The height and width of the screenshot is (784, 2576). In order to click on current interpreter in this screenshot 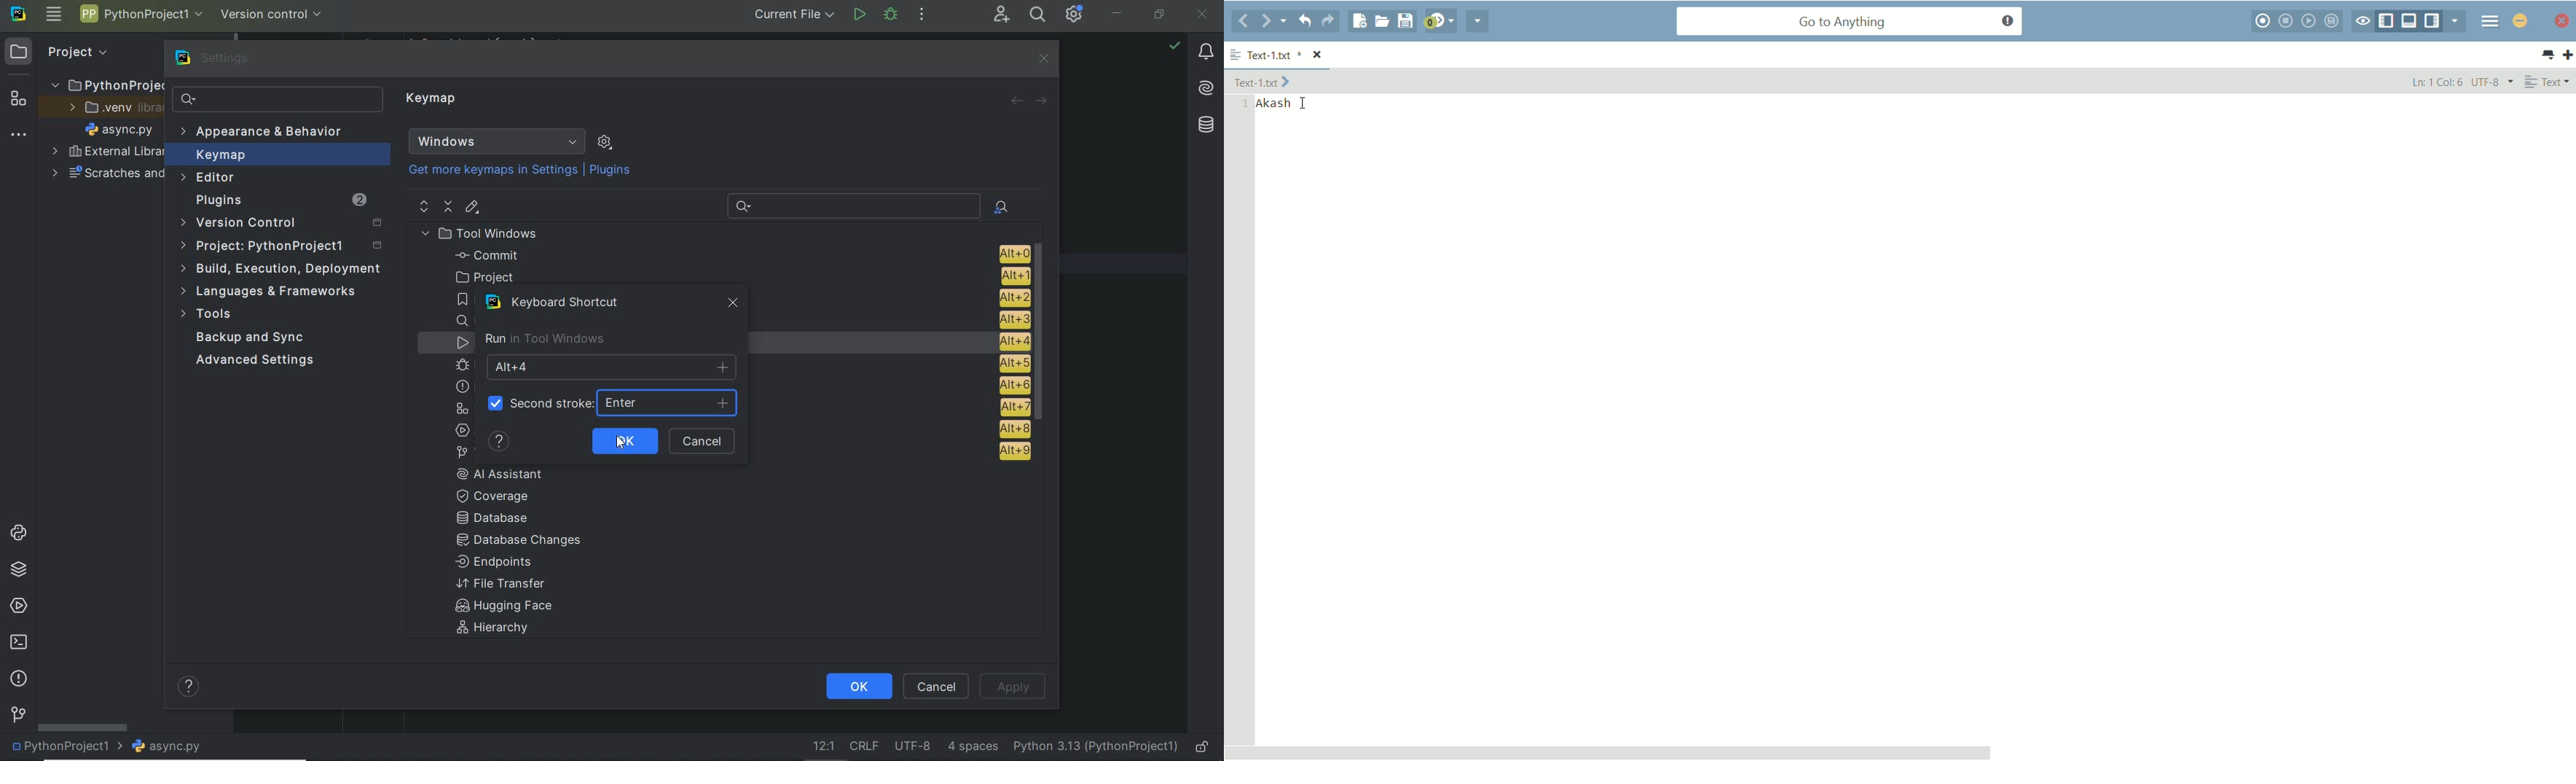, I will do `click(1096, 748)`.